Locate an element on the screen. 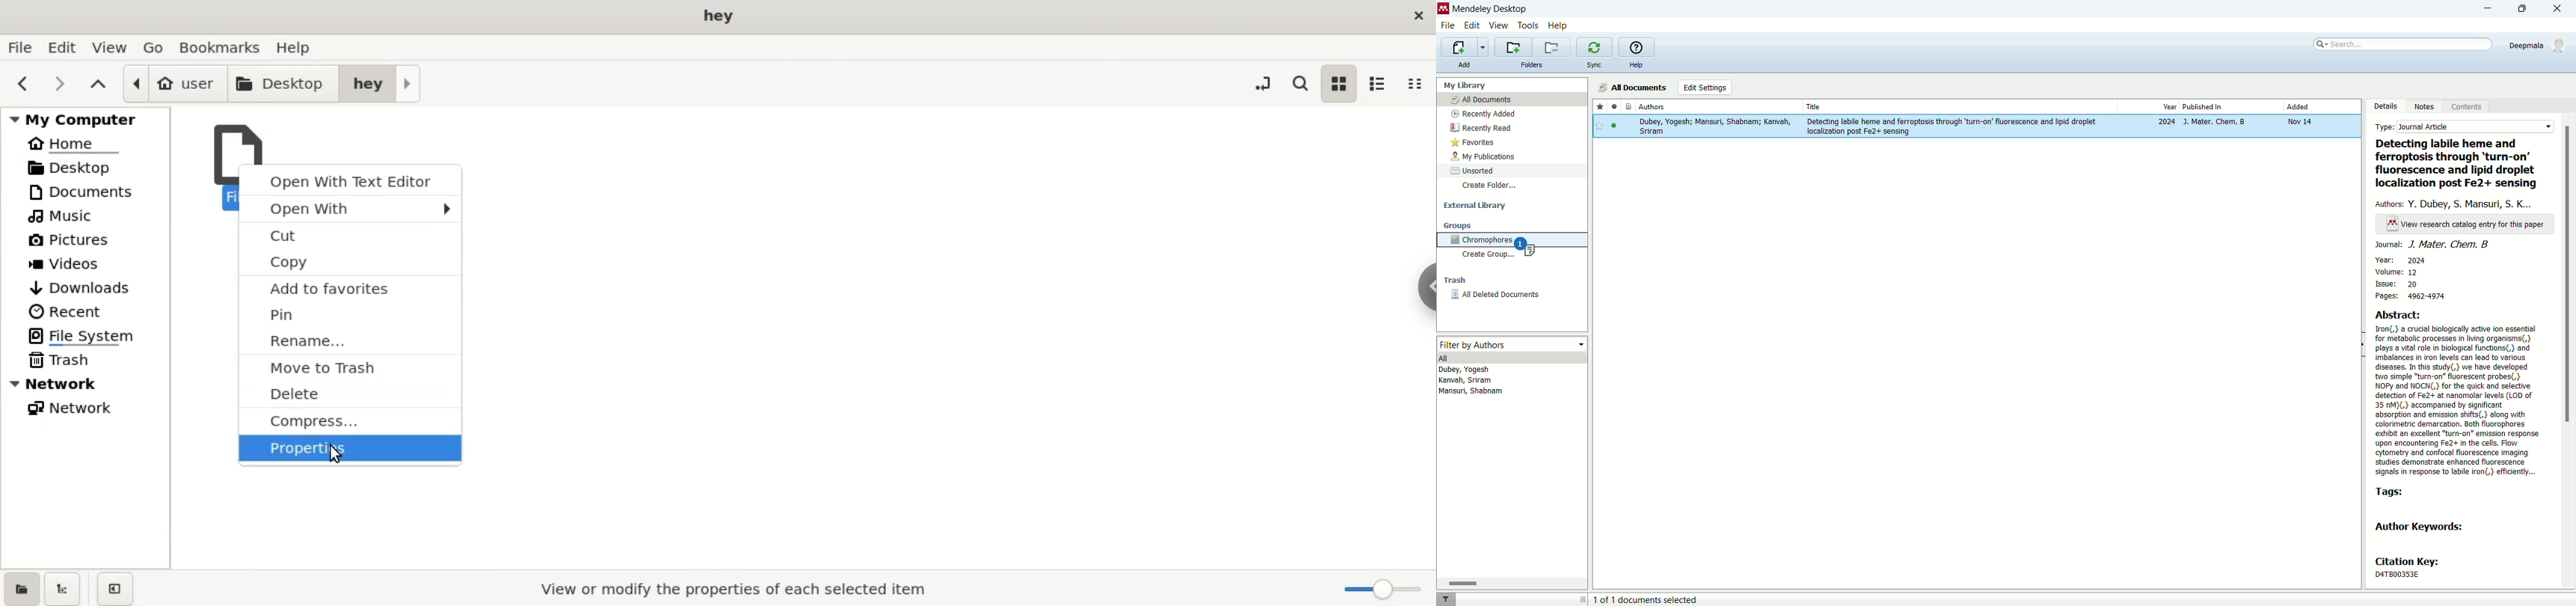  authors is located at coordinates (1719, 107).